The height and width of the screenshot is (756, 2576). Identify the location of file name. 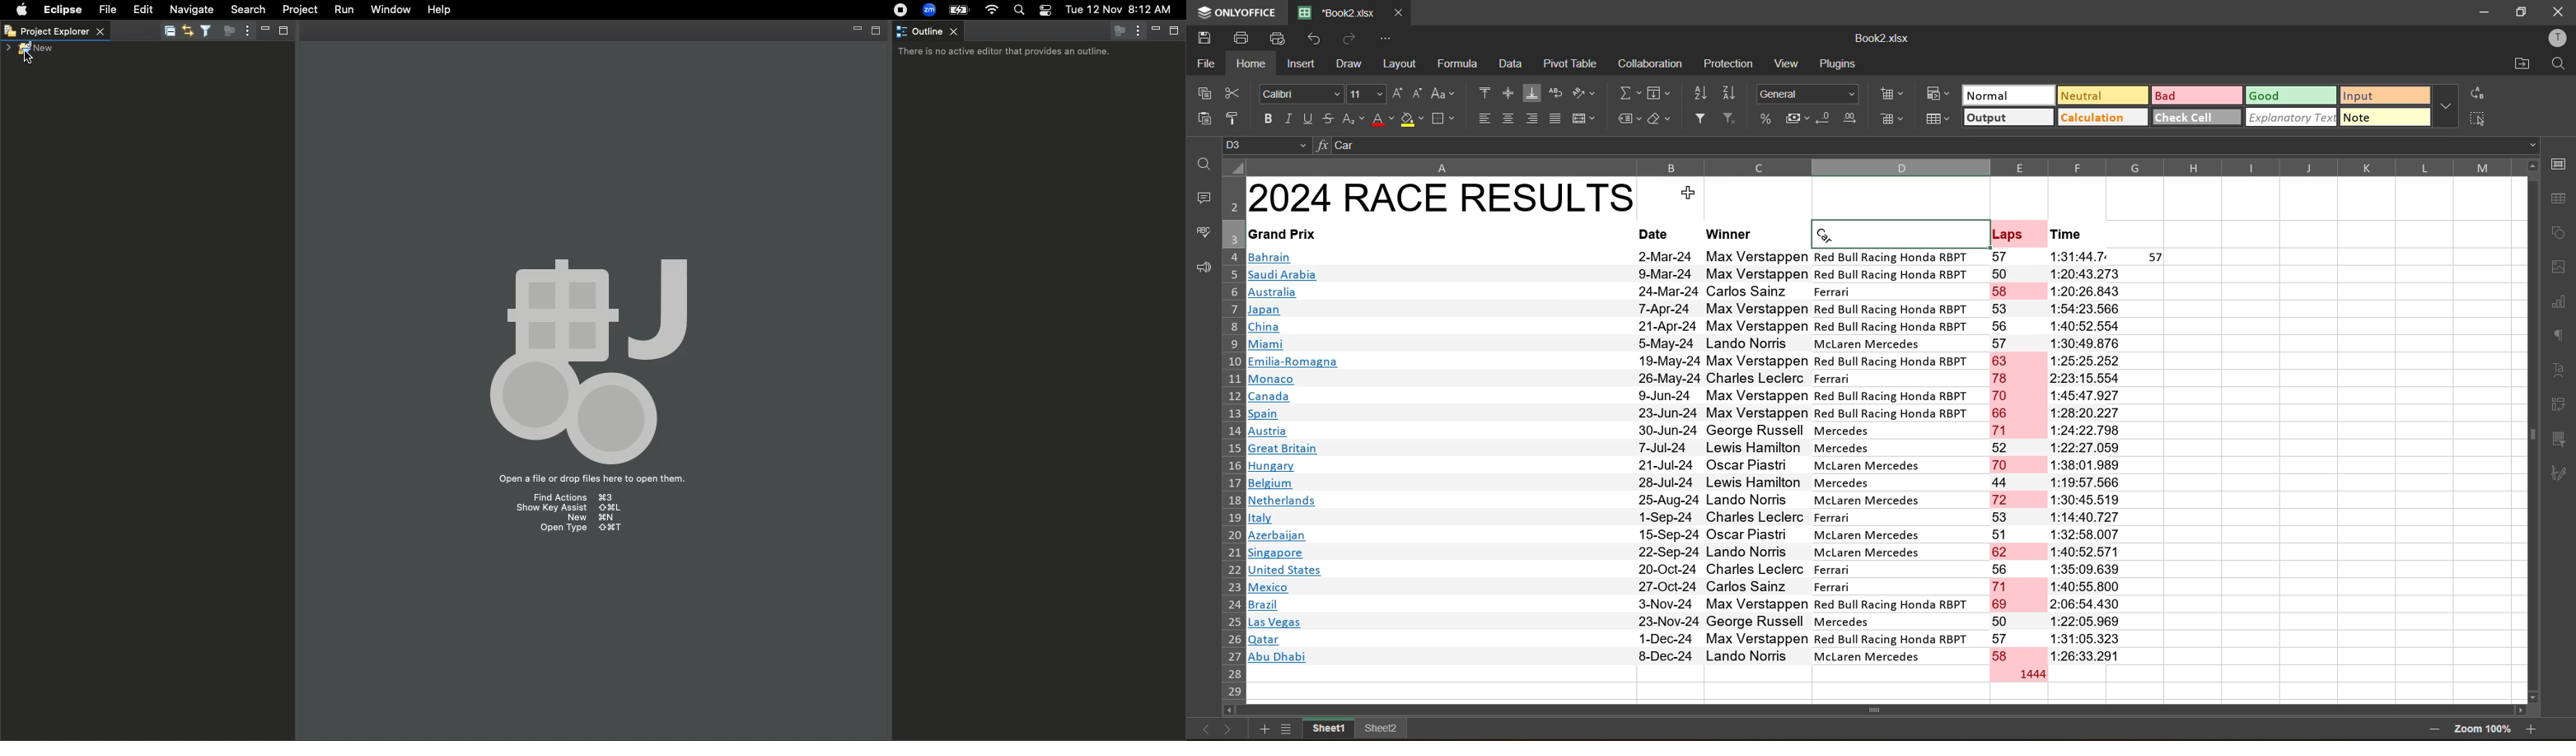
(1882, 38).